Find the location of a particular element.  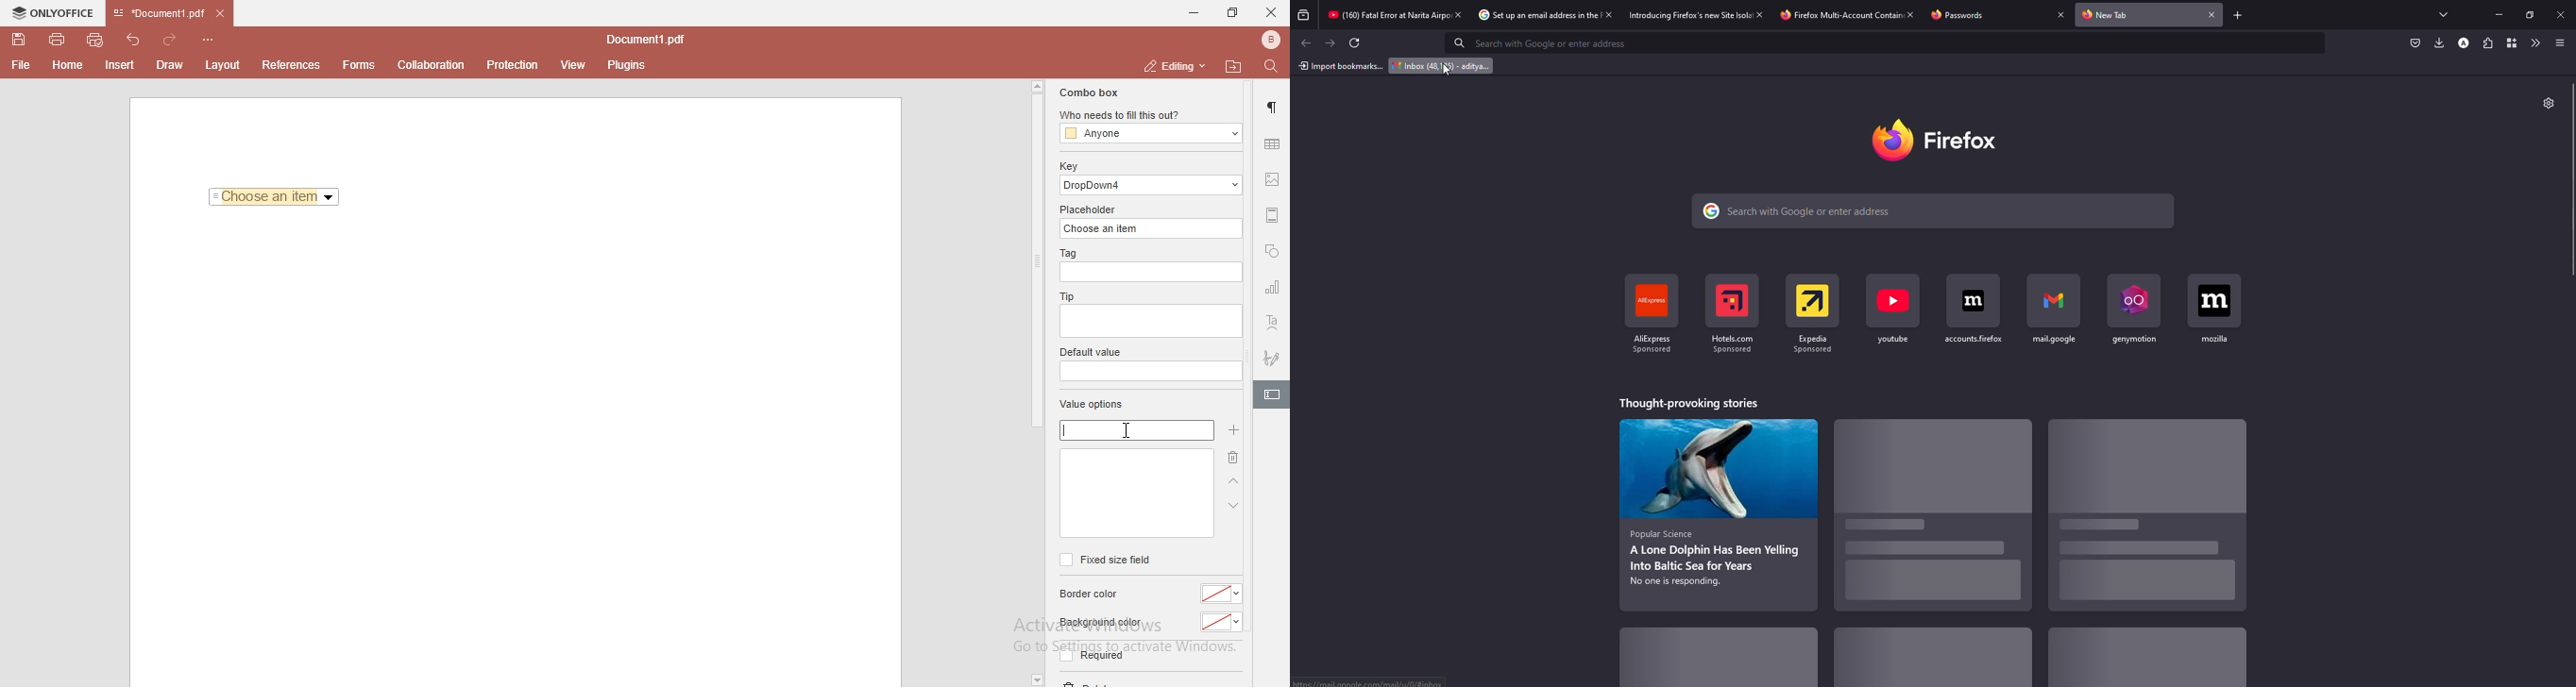

stories is located at coordinates (2141, 564).